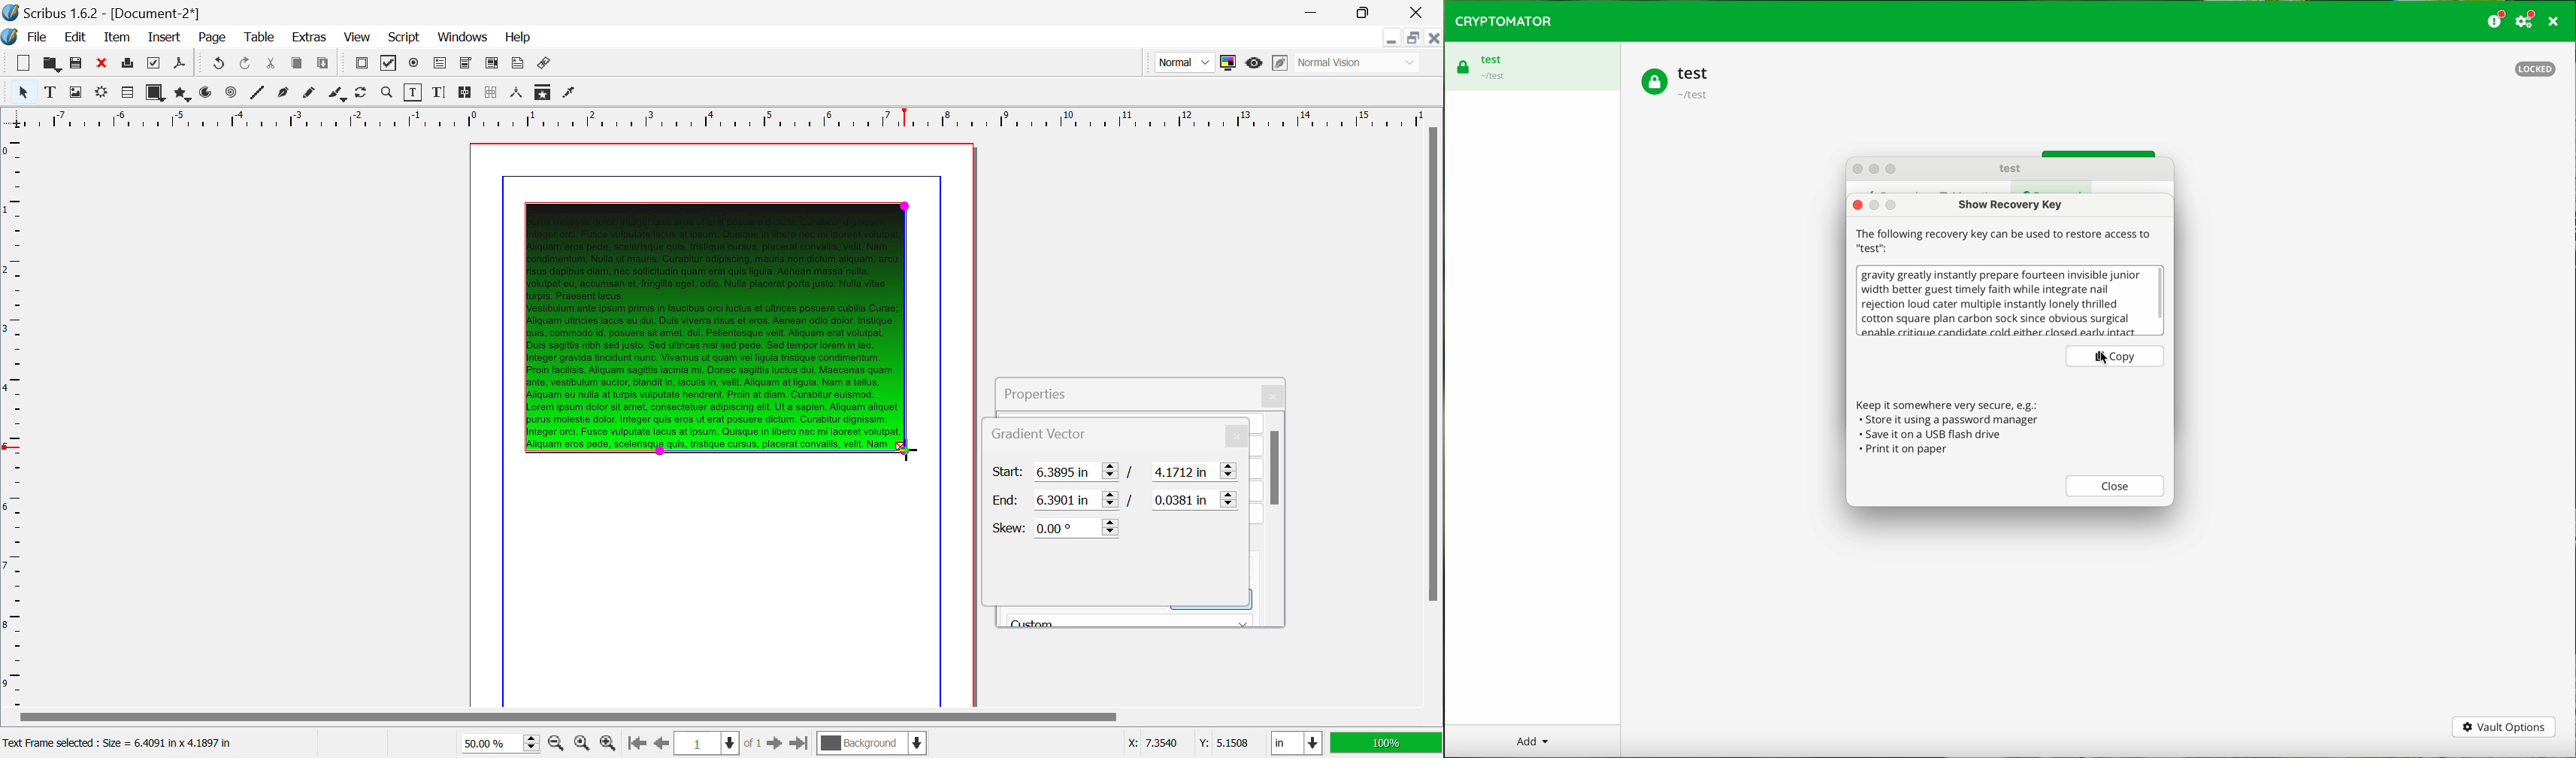 The width and height of the screenshot is (2576, 784). I want to click on Freehand, so click(311, 94).